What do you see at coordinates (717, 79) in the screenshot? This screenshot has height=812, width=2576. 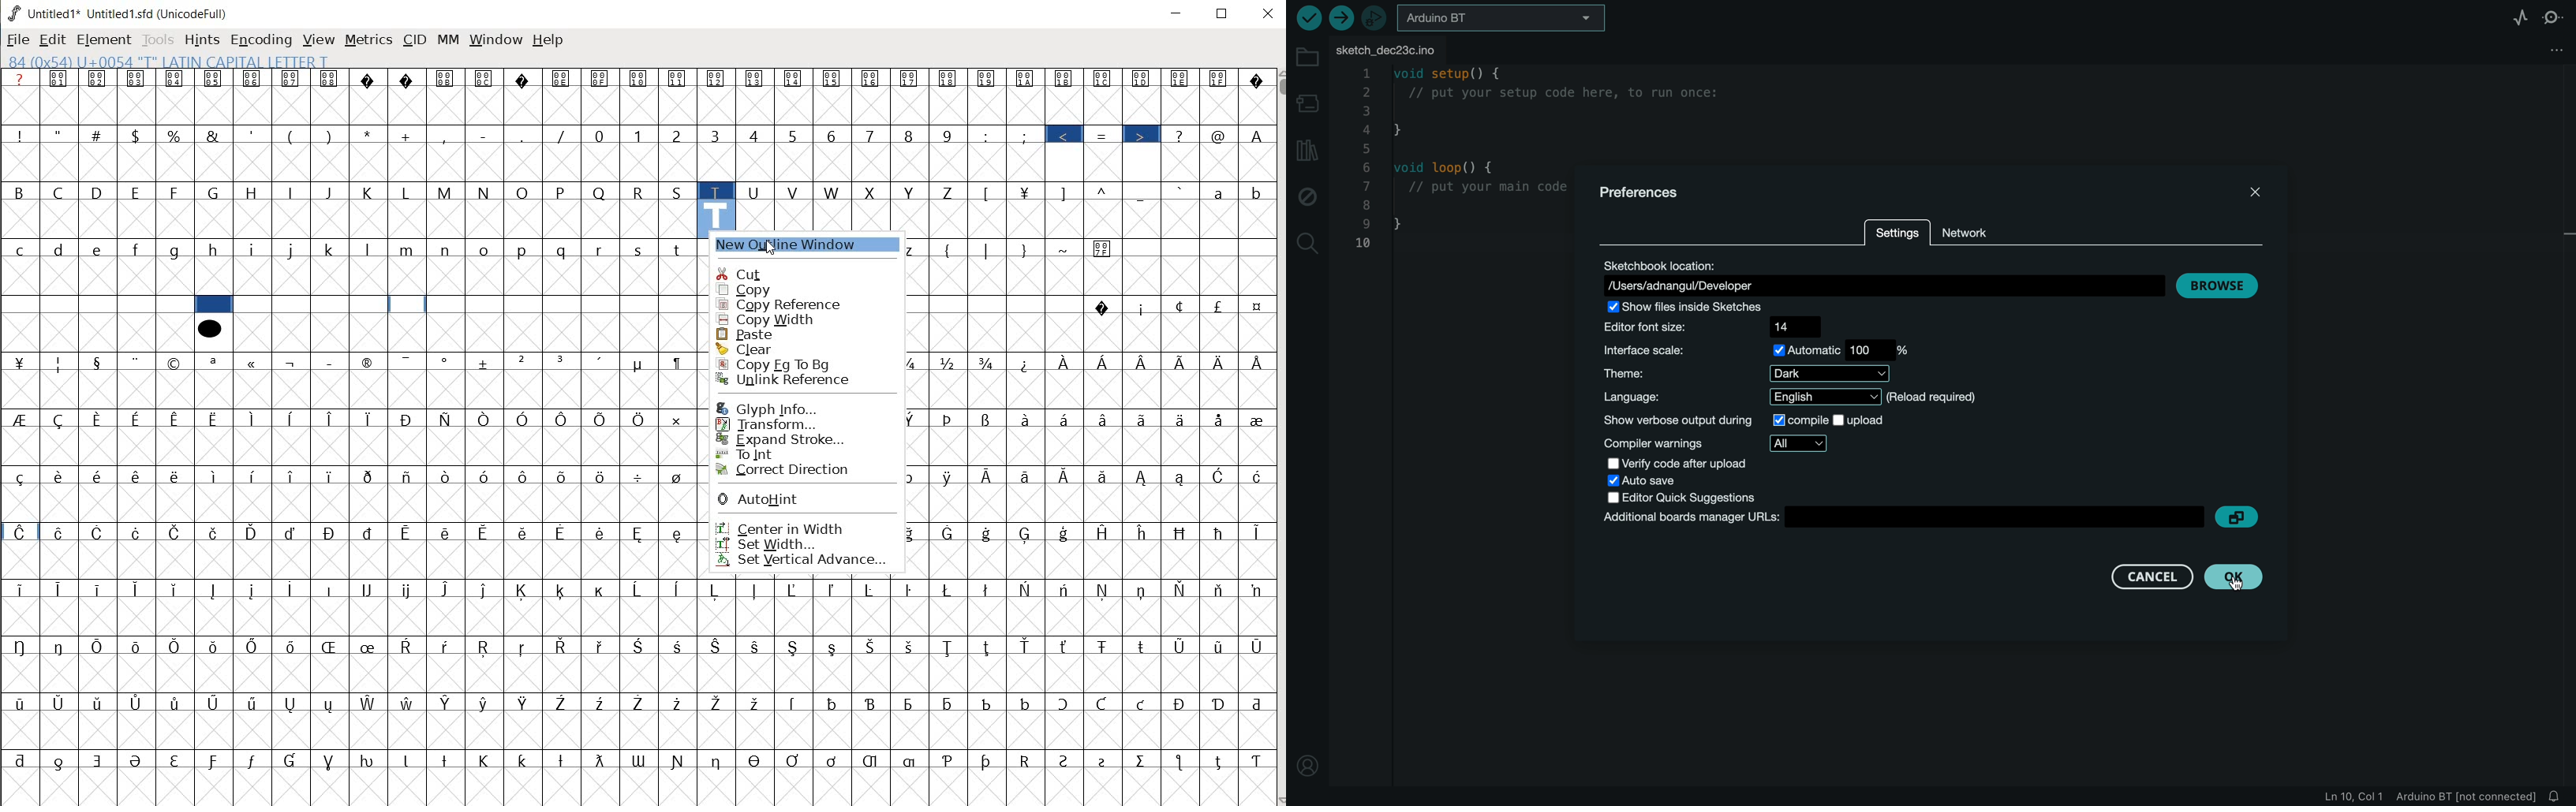 I see `Symbol` at bounding box center [717, 79].